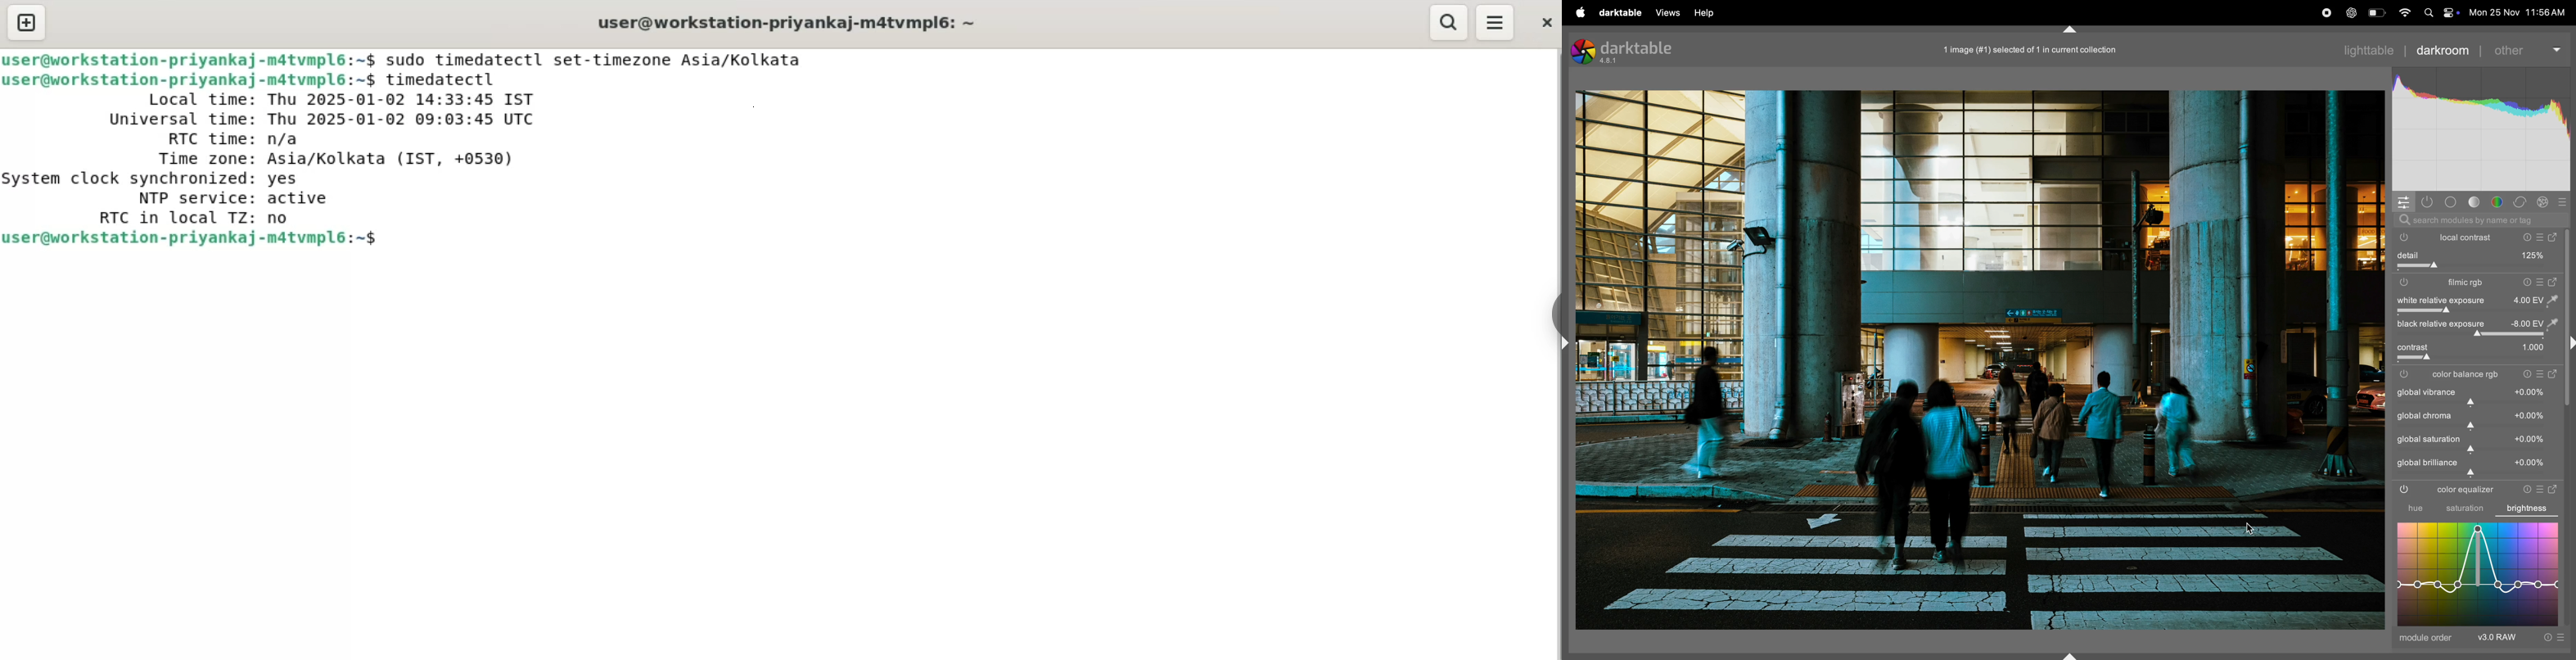  Describe the element at coordinates (2481, 474) in the screenshot. I see `slider` at that location.